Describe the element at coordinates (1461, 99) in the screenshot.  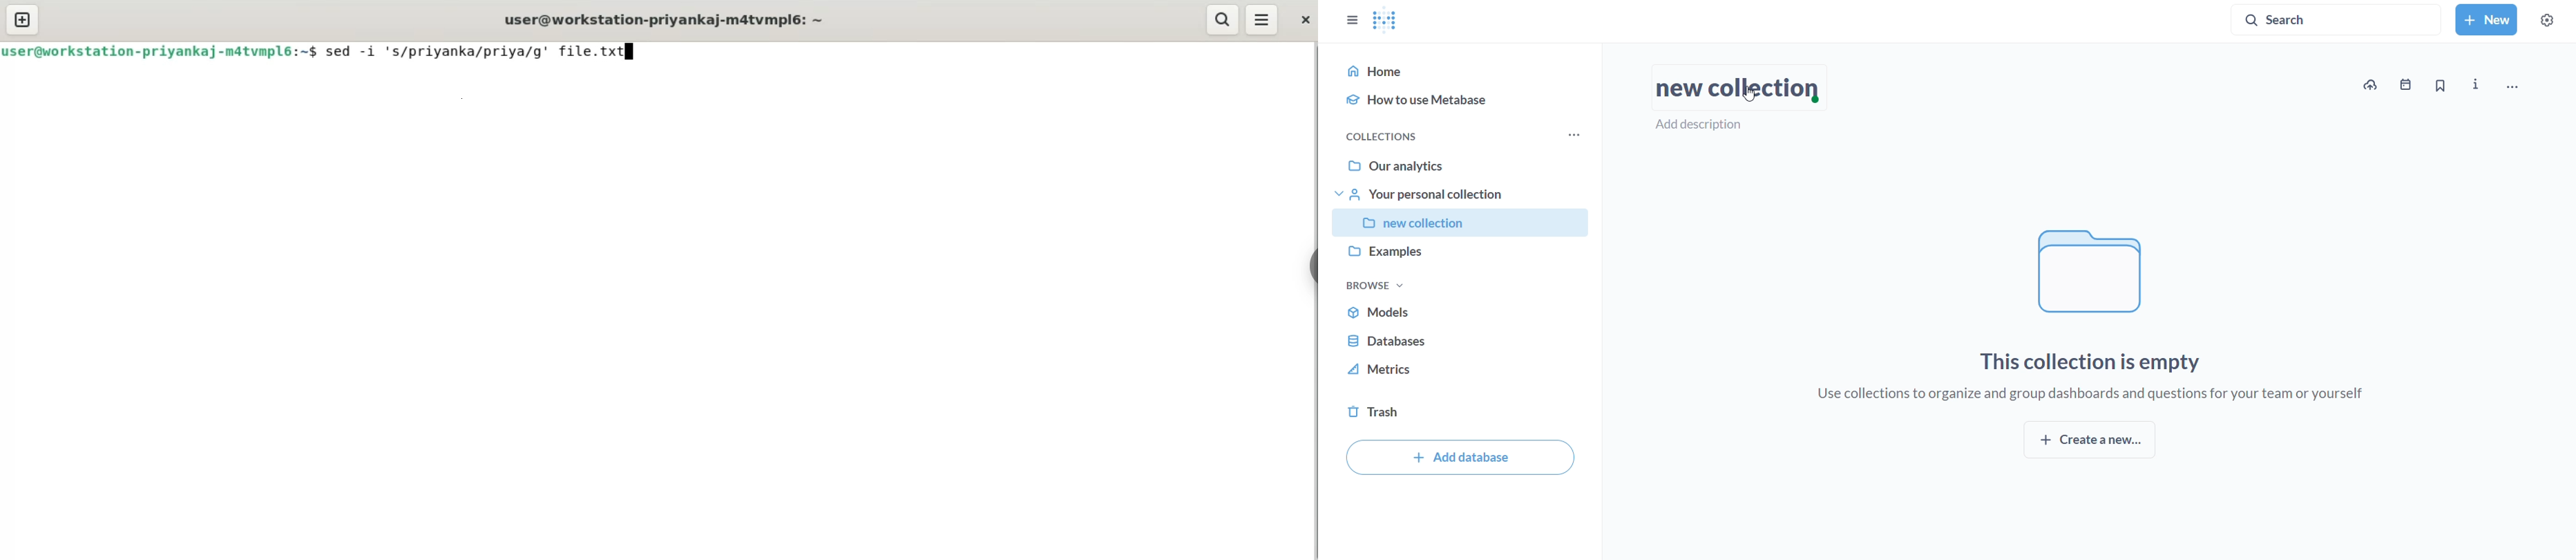
I see `how to use metabase` at that location.